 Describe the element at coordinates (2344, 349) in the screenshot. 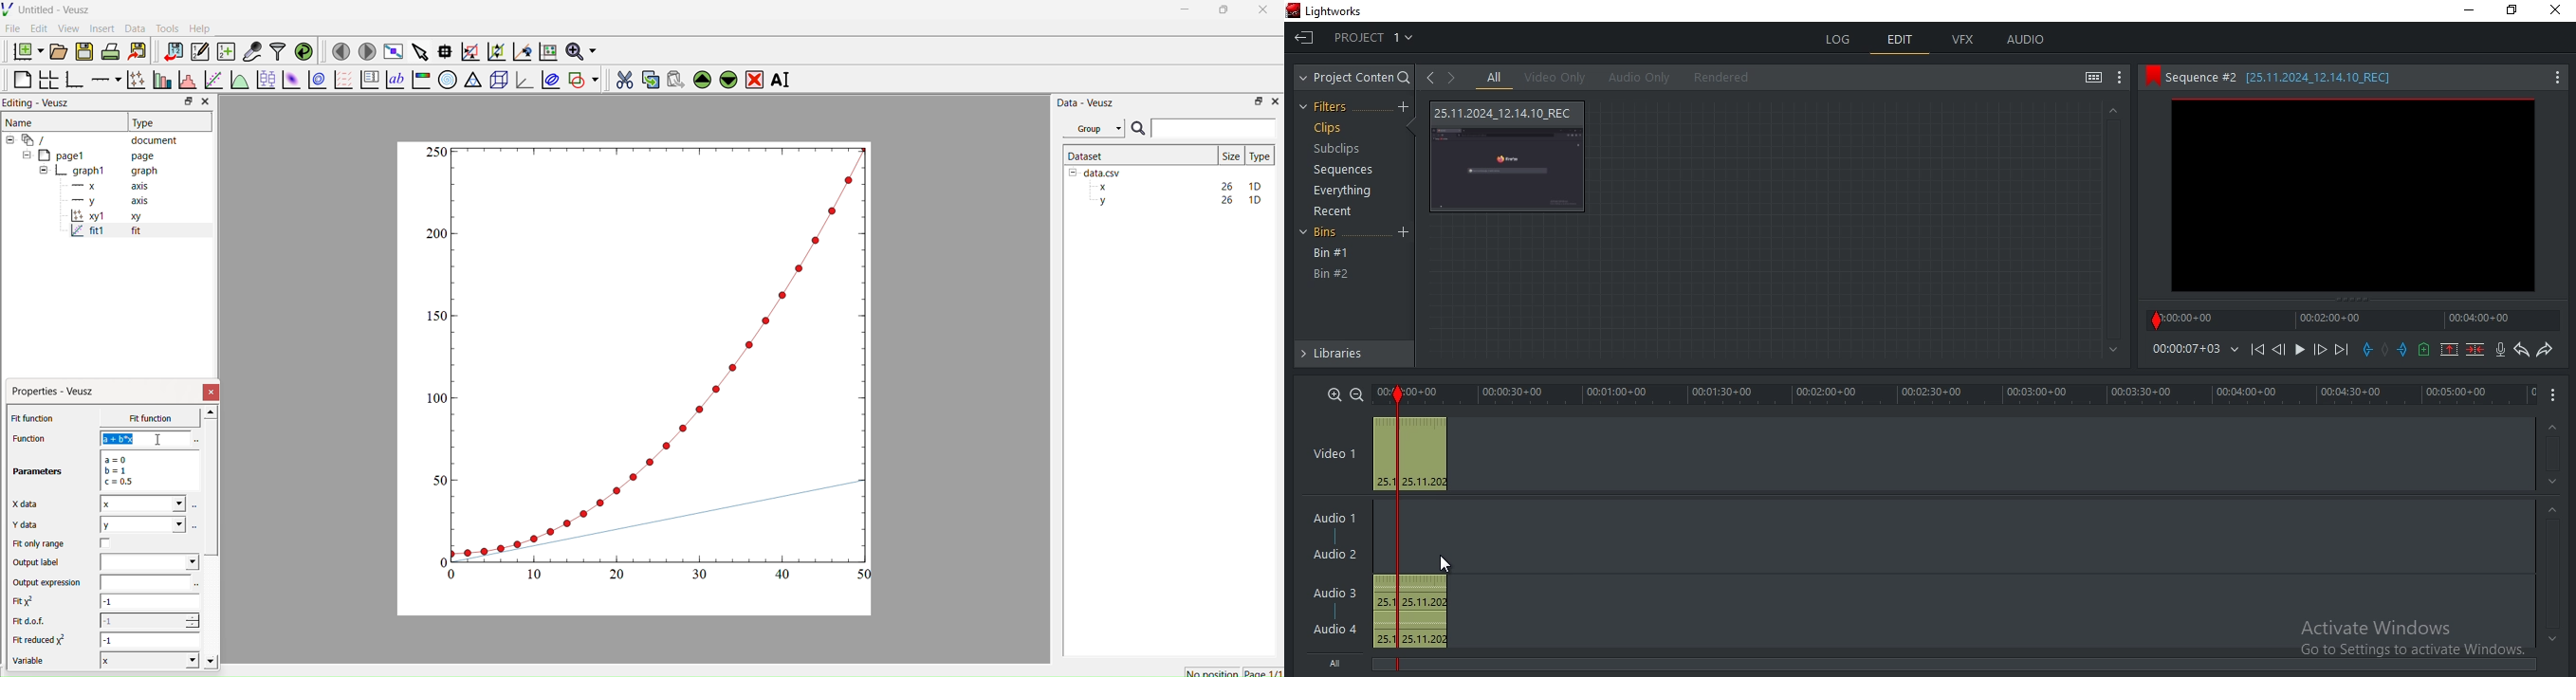

I see `Next` at that location.